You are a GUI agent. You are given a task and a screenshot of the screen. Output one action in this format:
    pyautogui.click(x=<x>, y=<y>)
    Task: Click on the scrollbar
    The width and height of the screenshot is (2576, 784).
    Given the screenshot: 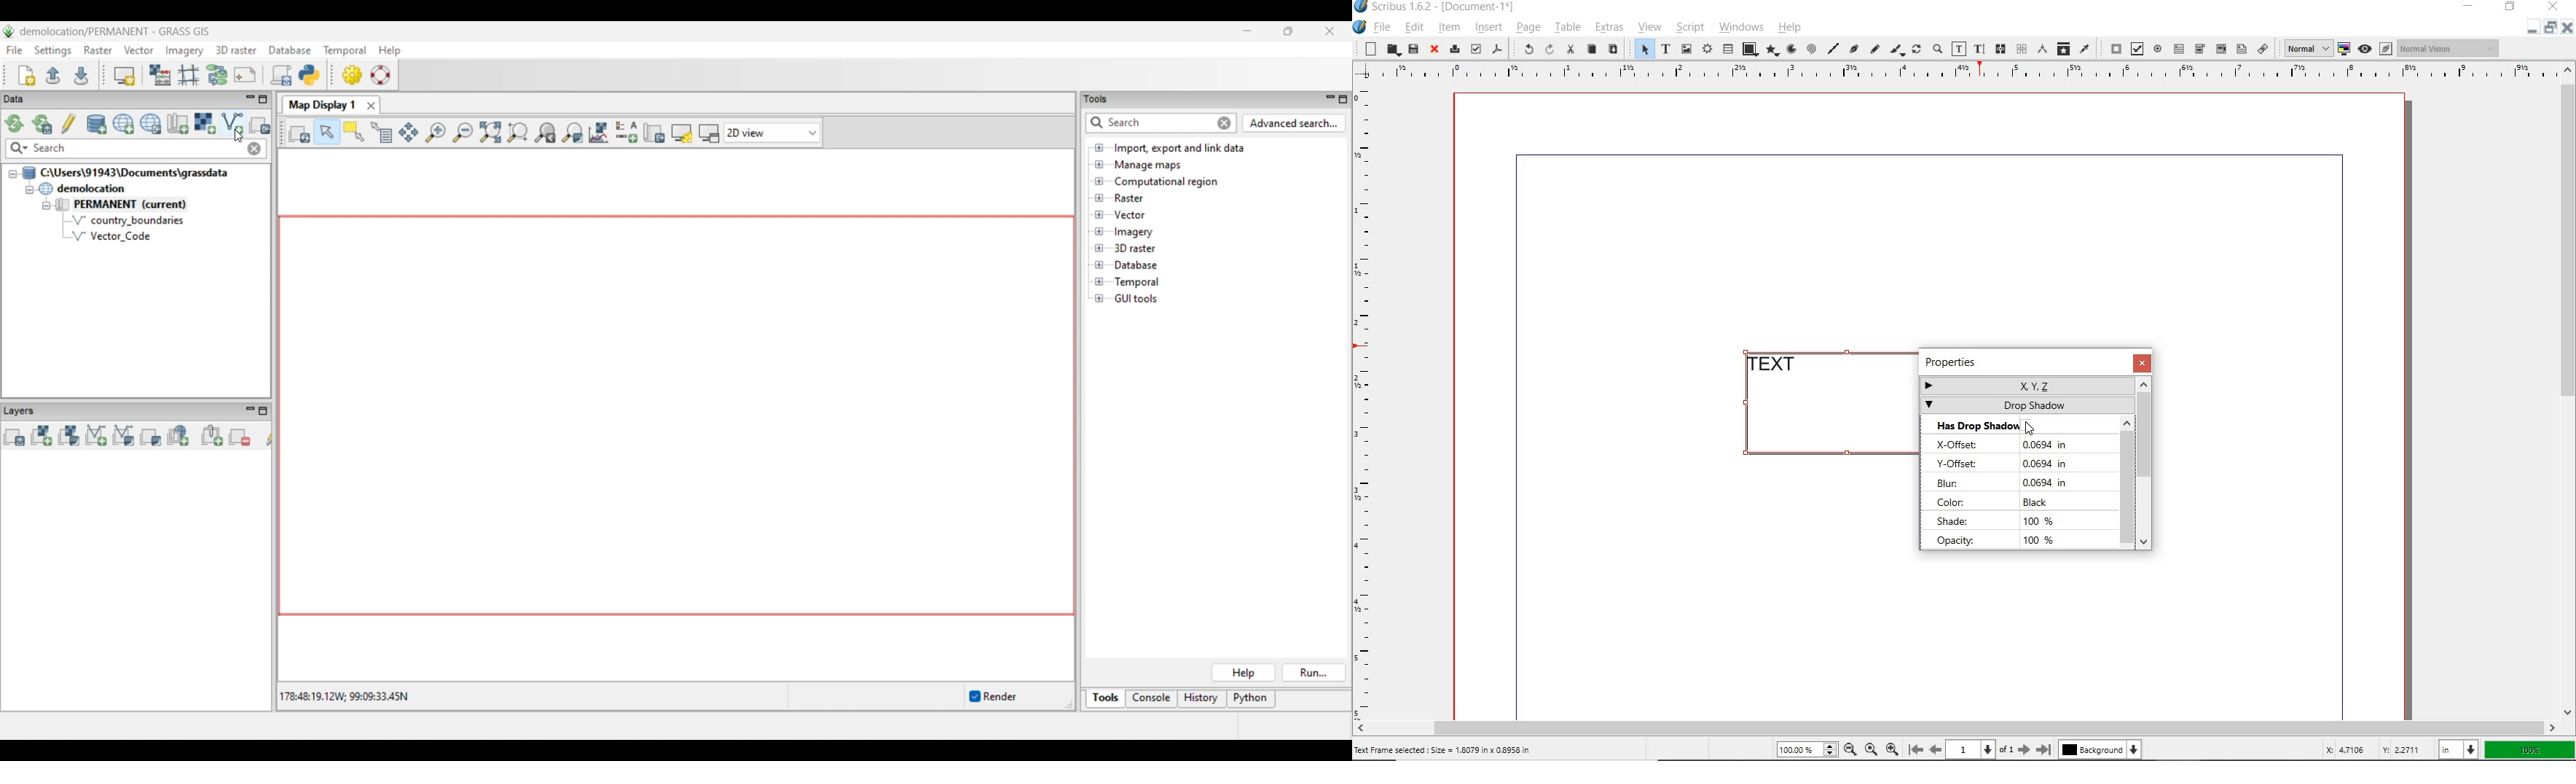 What is the action you would take?
    pyautogui.click(x=2127, y=483)
    